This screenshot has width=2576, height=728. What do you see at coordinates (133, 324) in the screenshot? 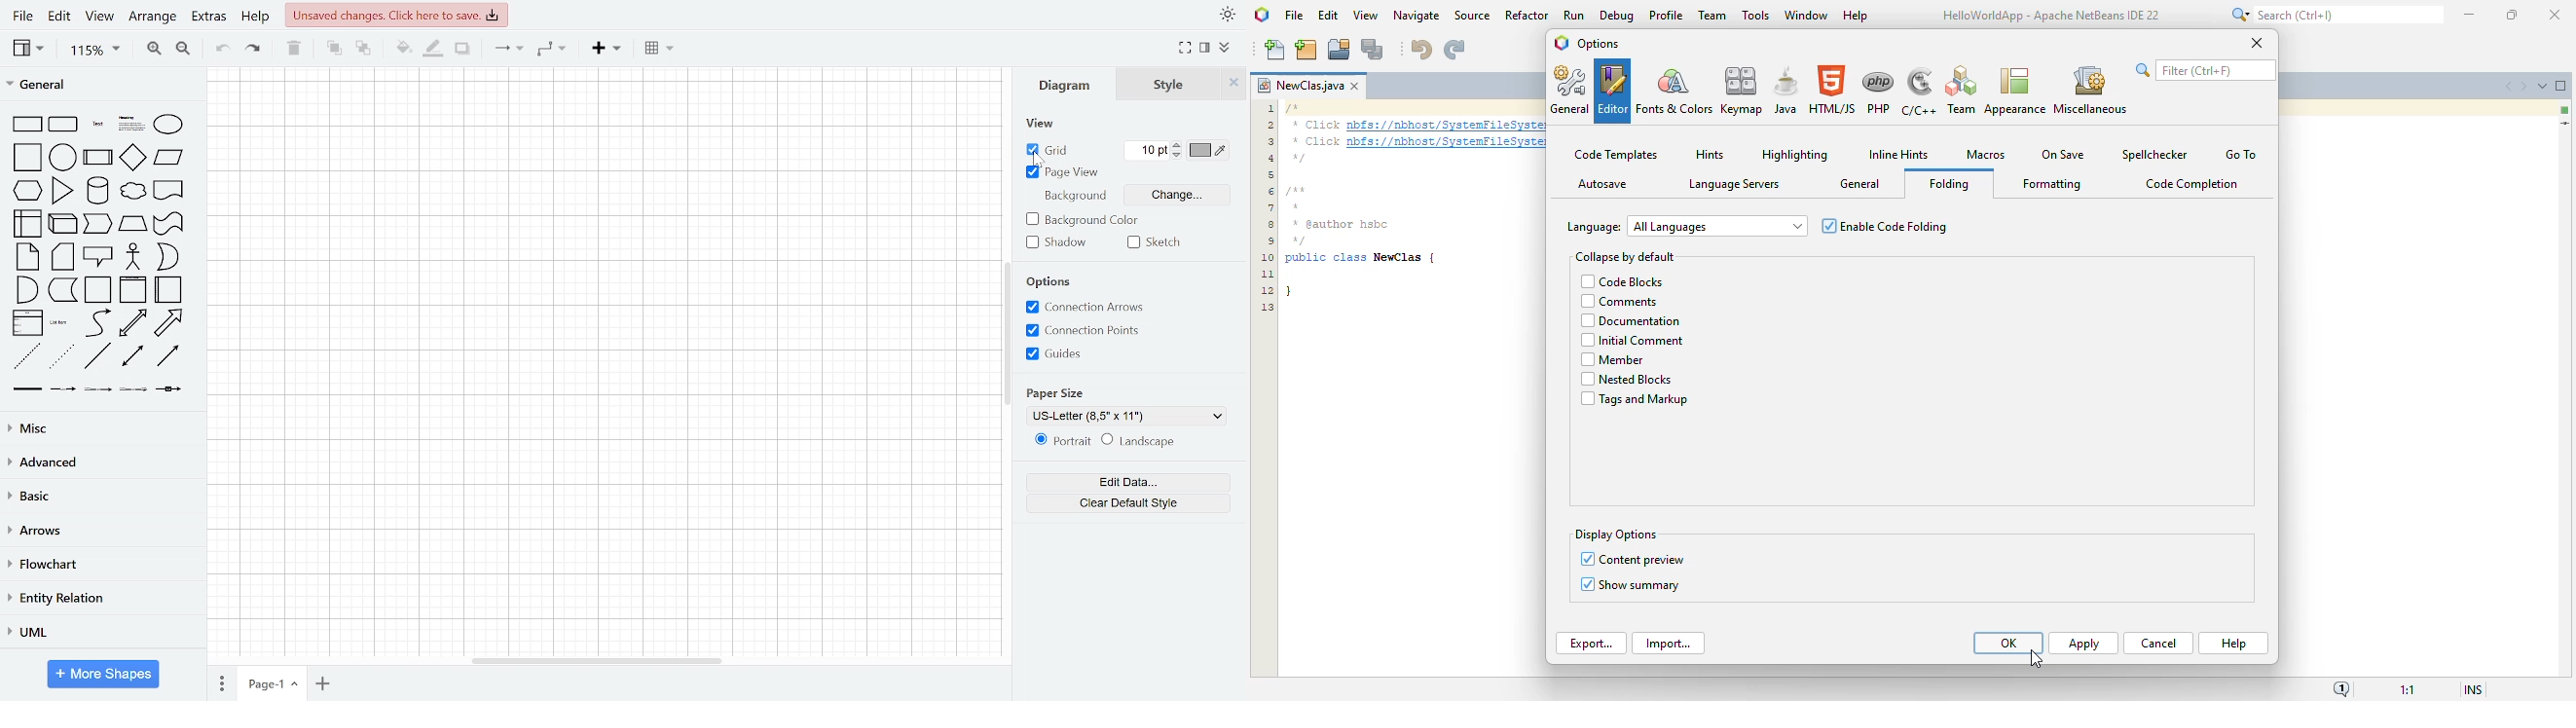
I see `bidirectional arrow` at bounding box center [133, 324].